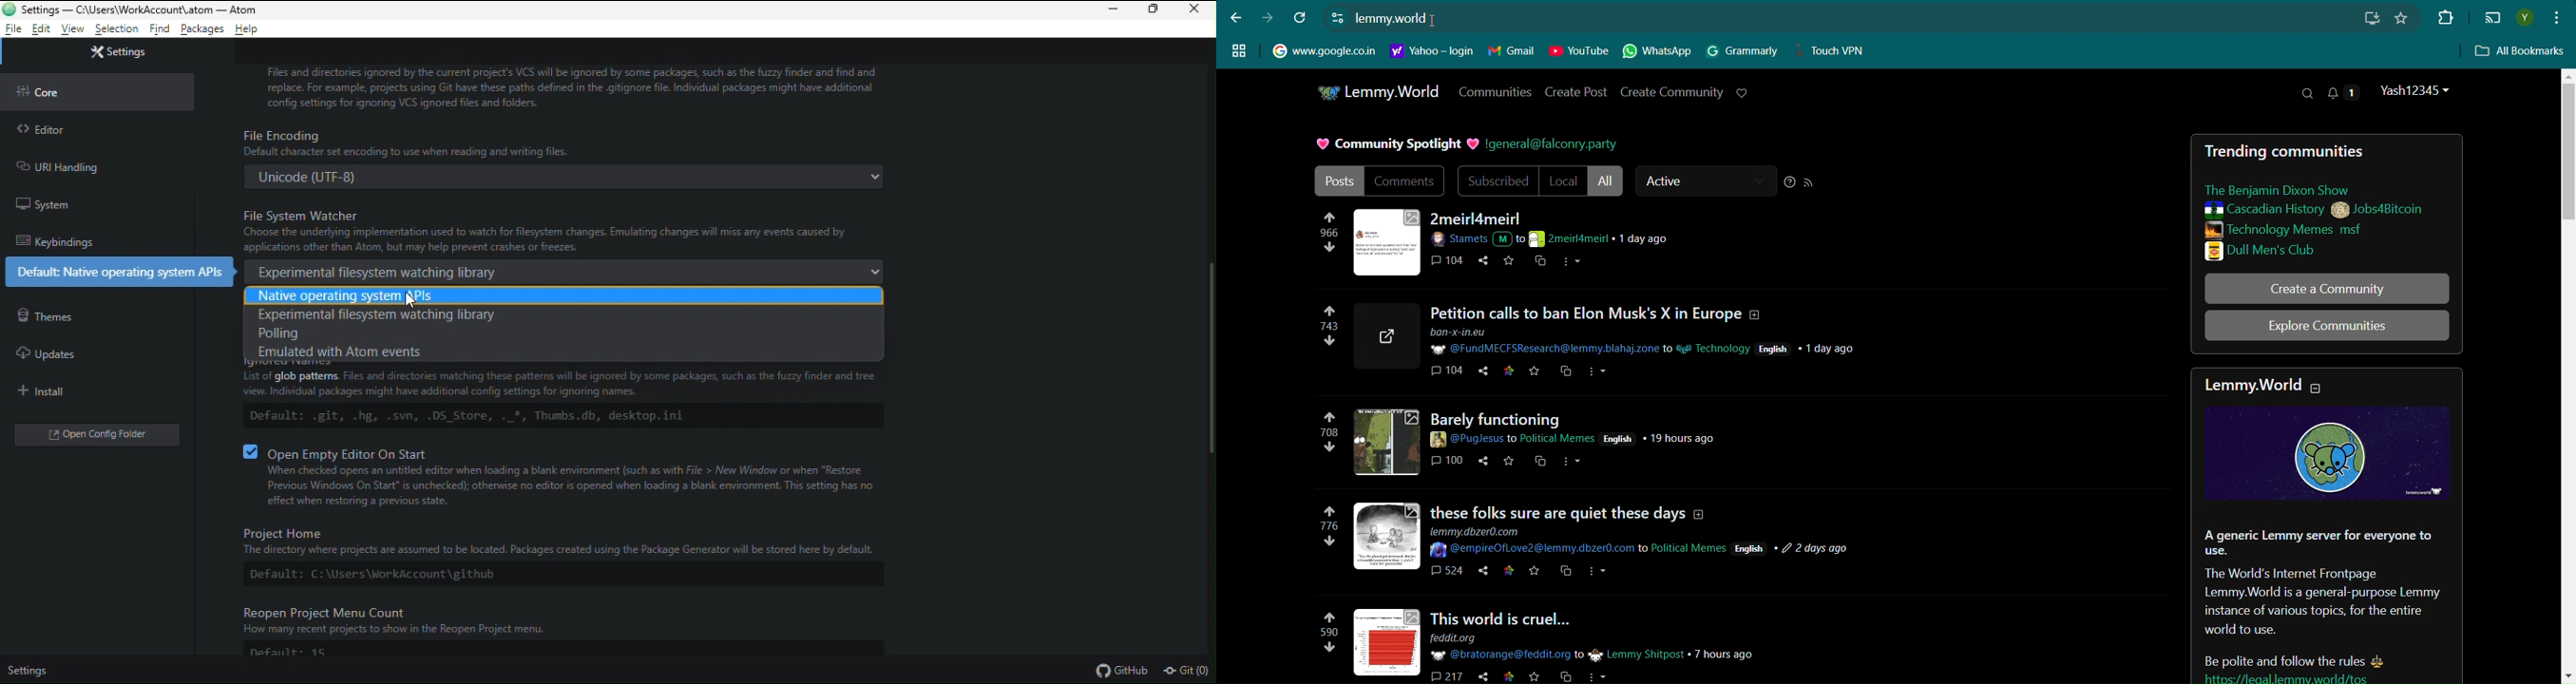 The height and width of the screenshot is (700, 2576). I want to click on Dull Mens Club, so click(2306, 251).